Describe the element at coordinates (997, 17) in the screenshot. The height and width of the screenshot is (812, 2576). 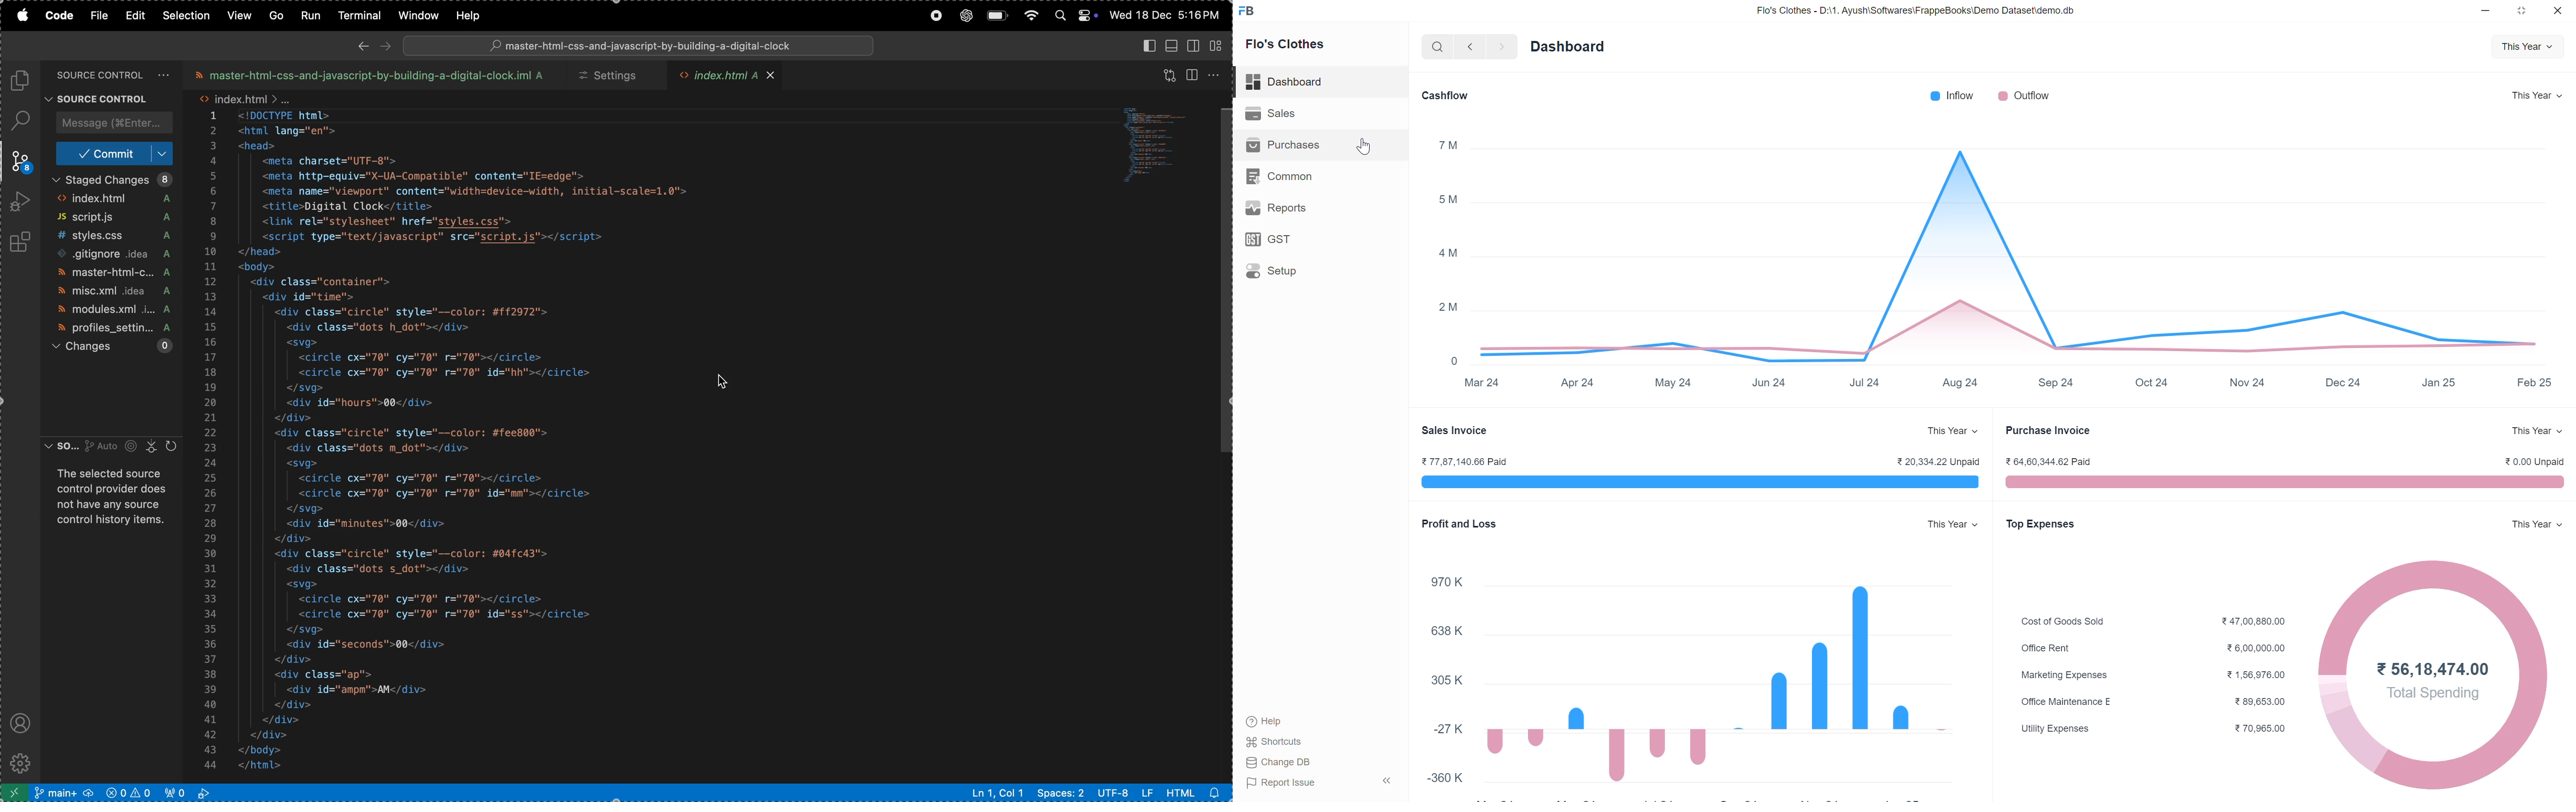
I see `battery` at that location.